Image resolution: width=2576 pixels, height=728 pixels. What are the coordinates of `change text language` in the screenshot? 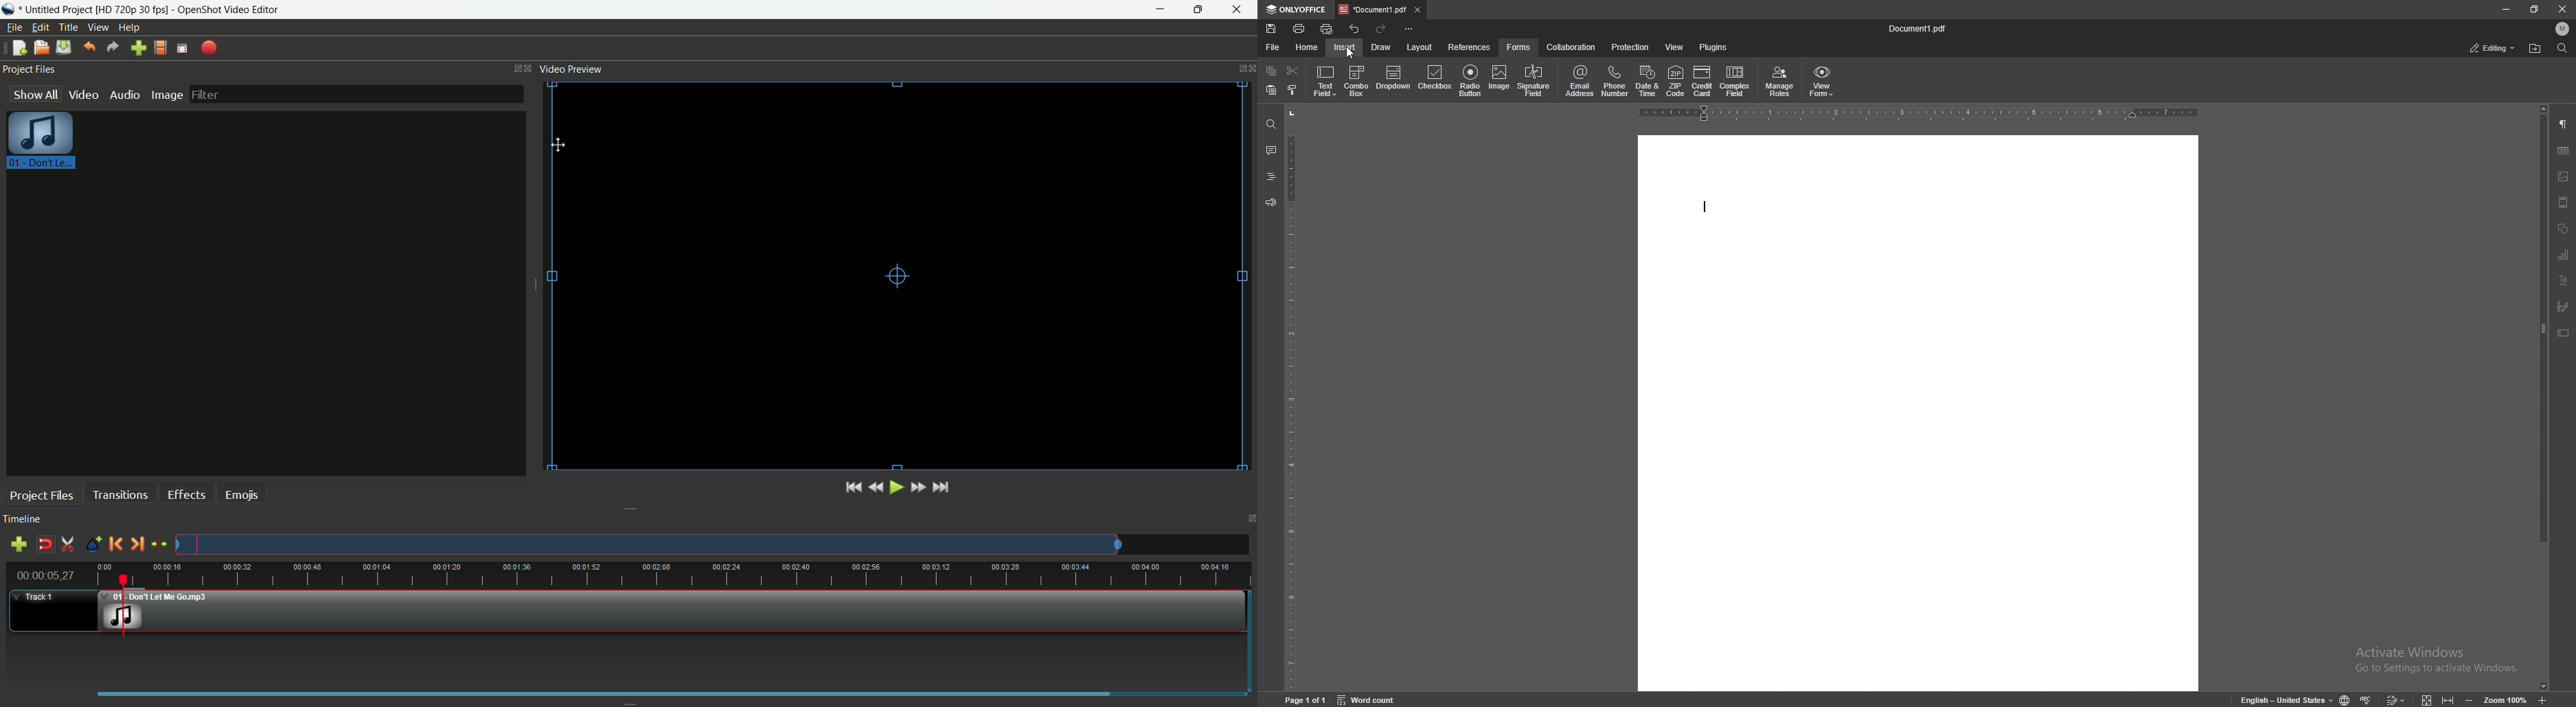 It's located at (2285, 699).